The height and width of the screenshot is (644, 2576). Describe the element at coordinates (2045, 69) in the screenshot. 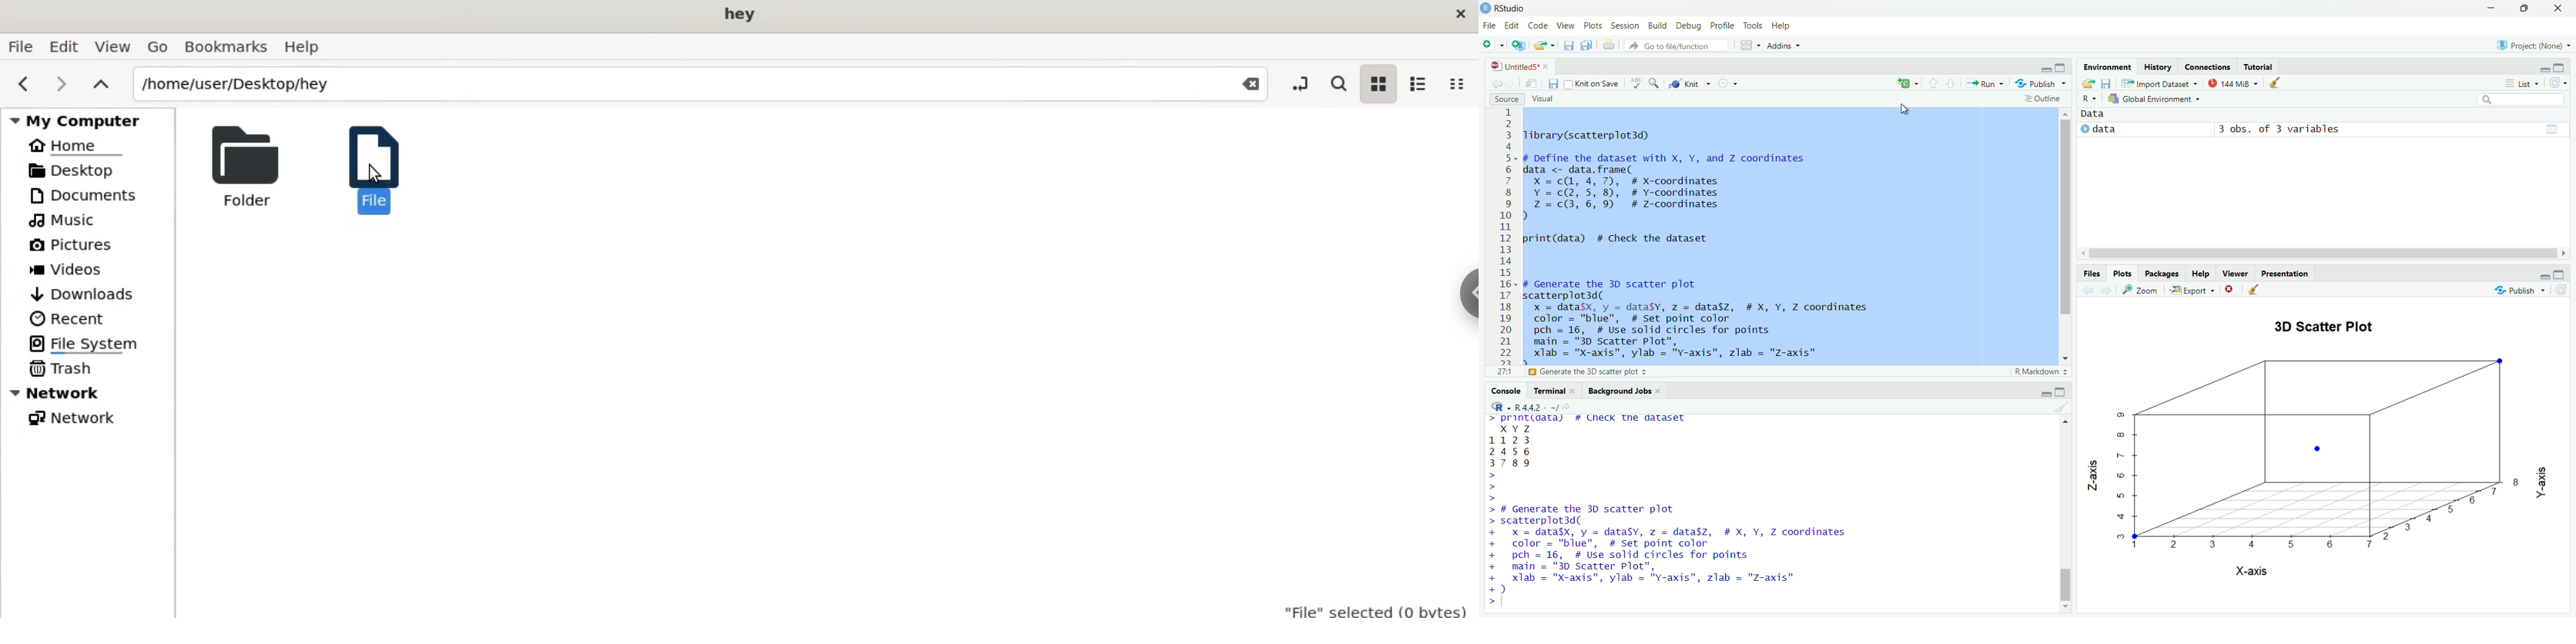

I see `minimize` at that location.